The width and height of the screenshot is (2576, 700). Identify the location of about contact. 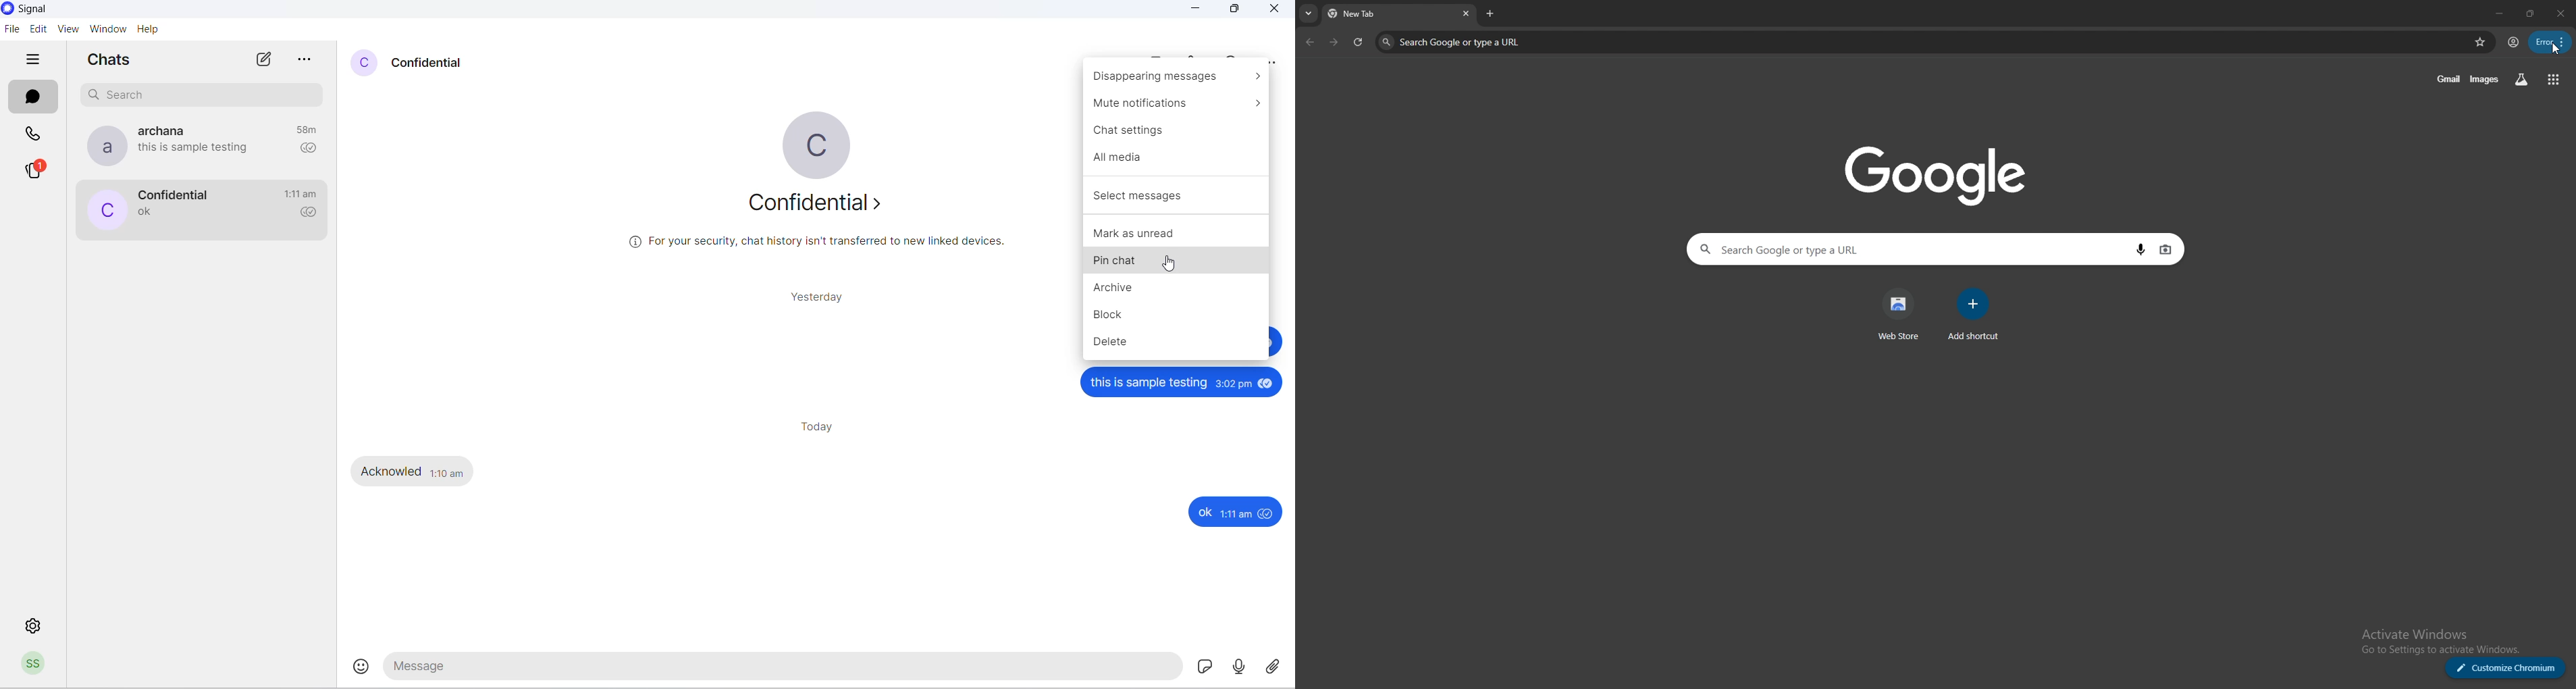
(820, 208).